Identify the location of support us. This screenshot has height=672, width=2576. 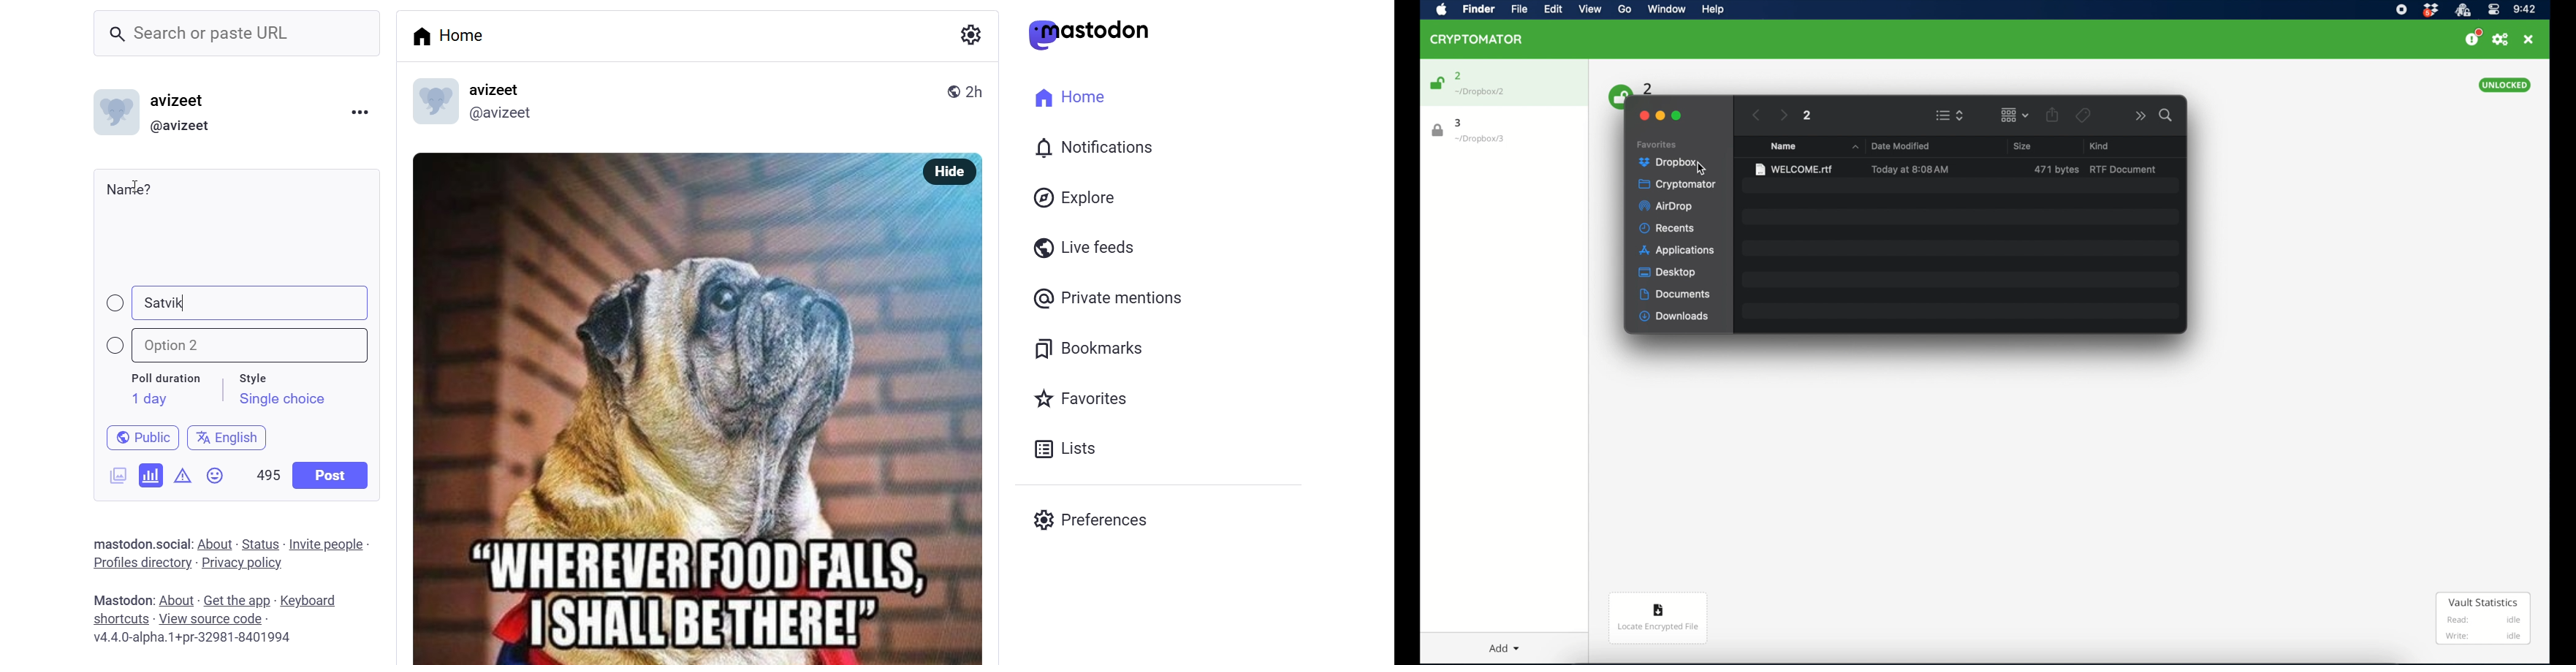
(2473, 38).